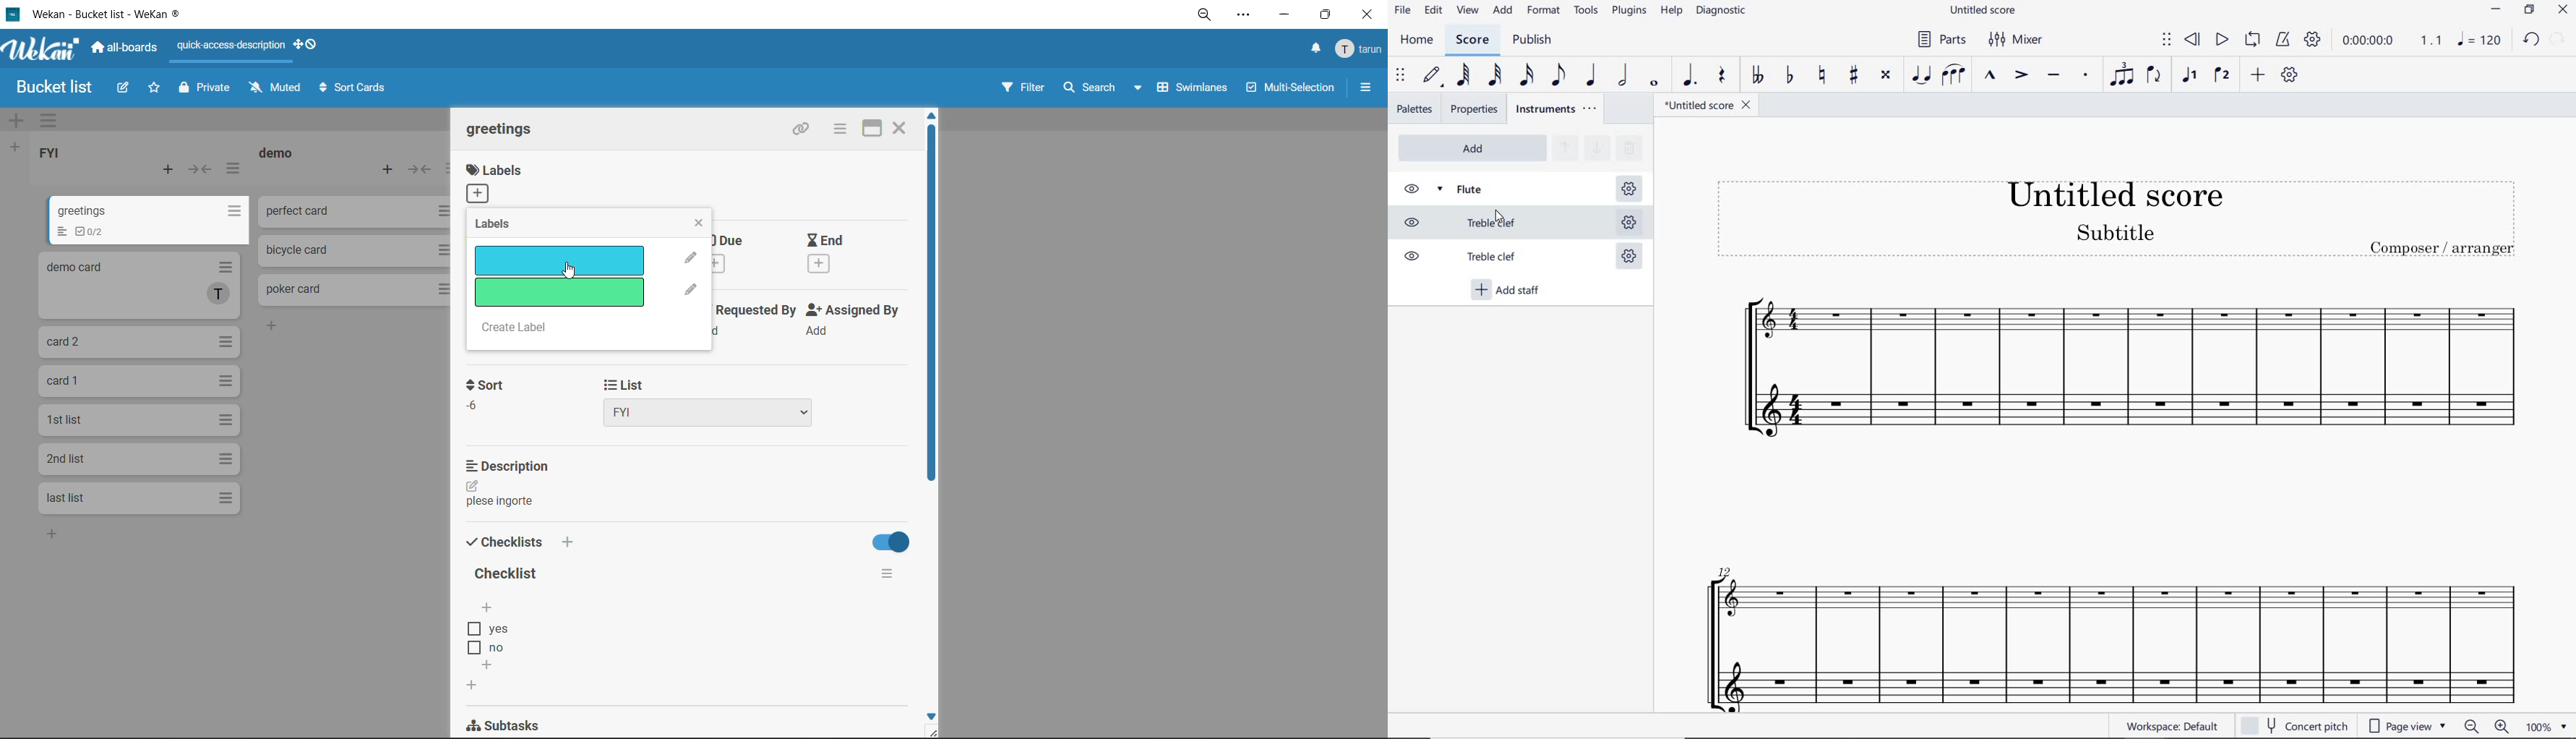  Describe the element at coordinates (1688, 76) in the screenshot. I see `AUGMENTATION DOT` at that location.